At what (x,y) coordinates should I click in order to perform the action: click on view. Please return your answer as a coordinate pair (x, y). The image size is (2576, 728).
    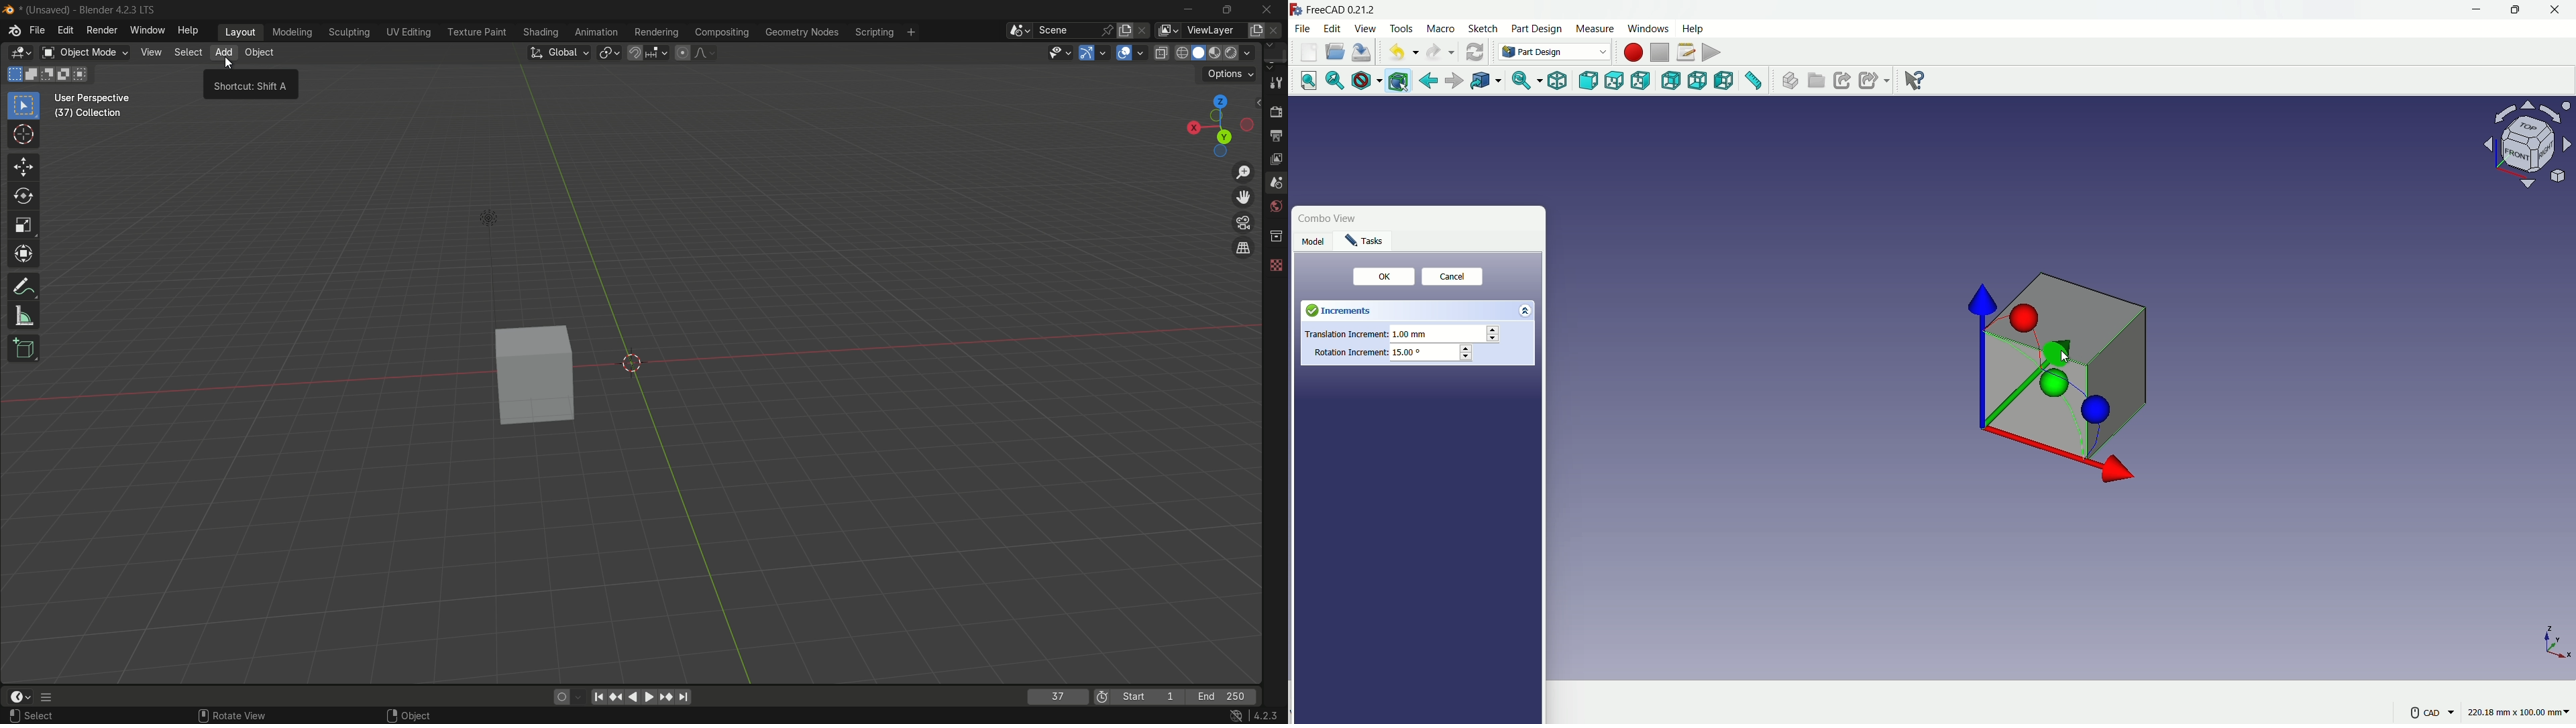
    Looking at the image, I should click on (1364, 28).